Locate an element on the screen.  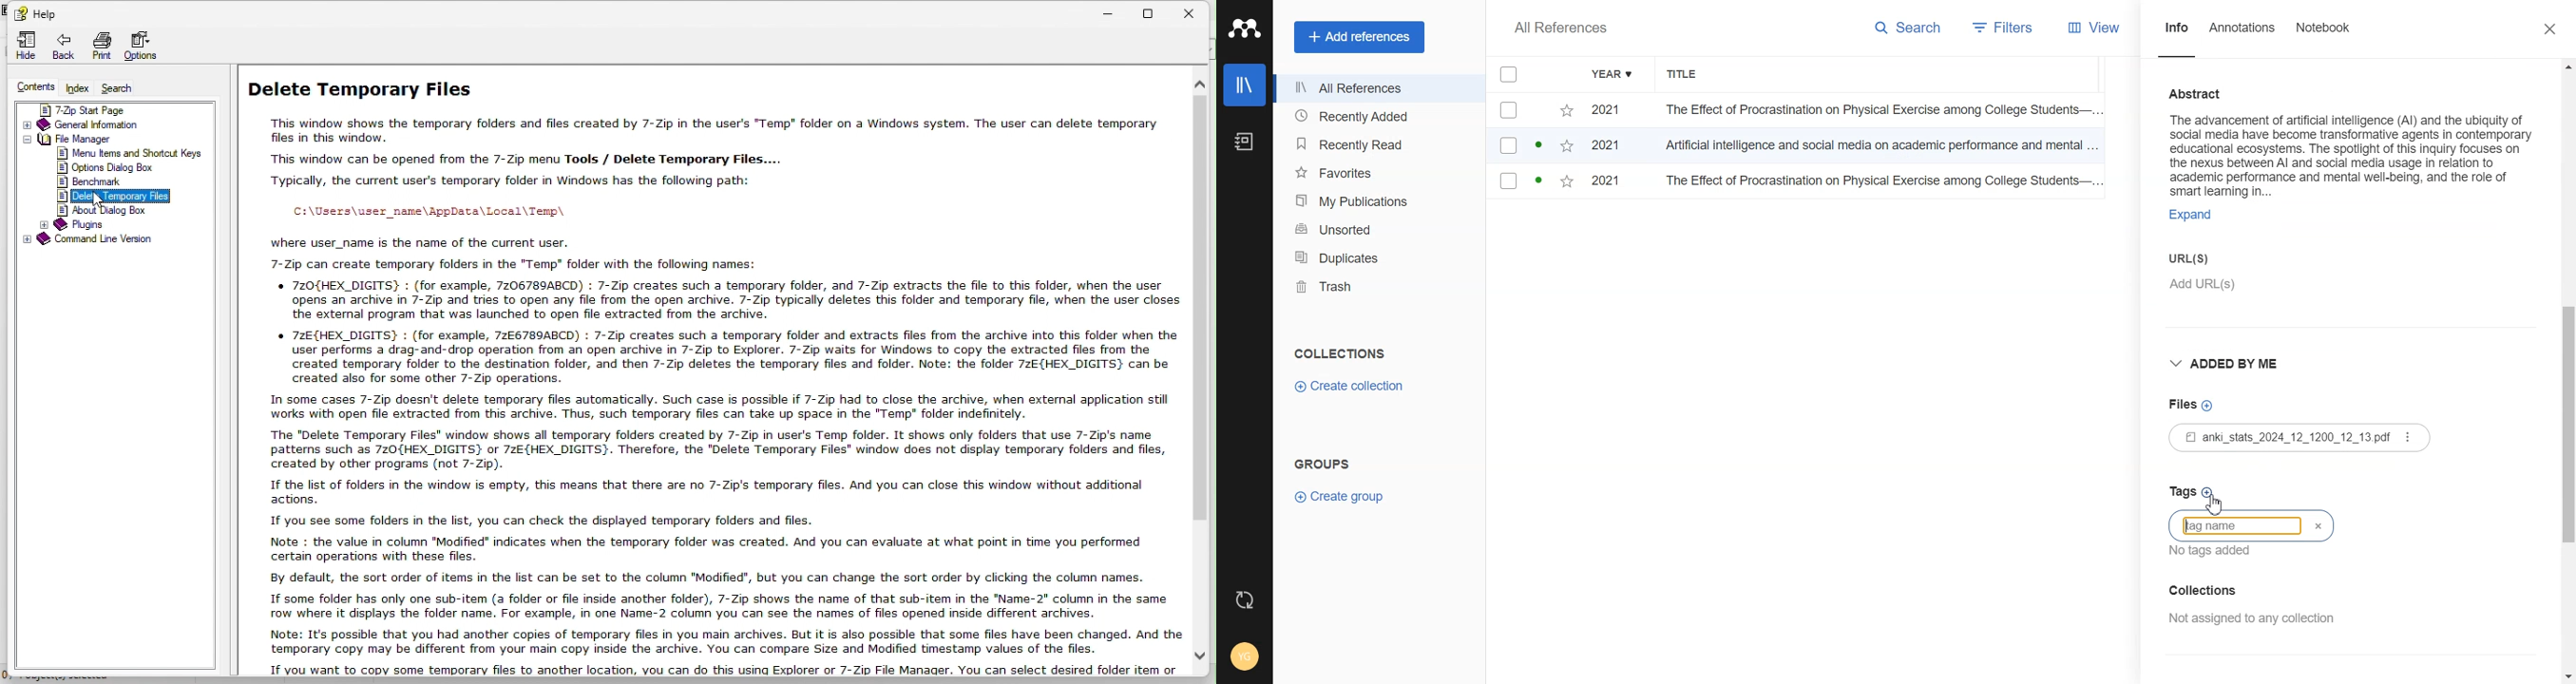
checkbox is located at coordinates (1532, 183).